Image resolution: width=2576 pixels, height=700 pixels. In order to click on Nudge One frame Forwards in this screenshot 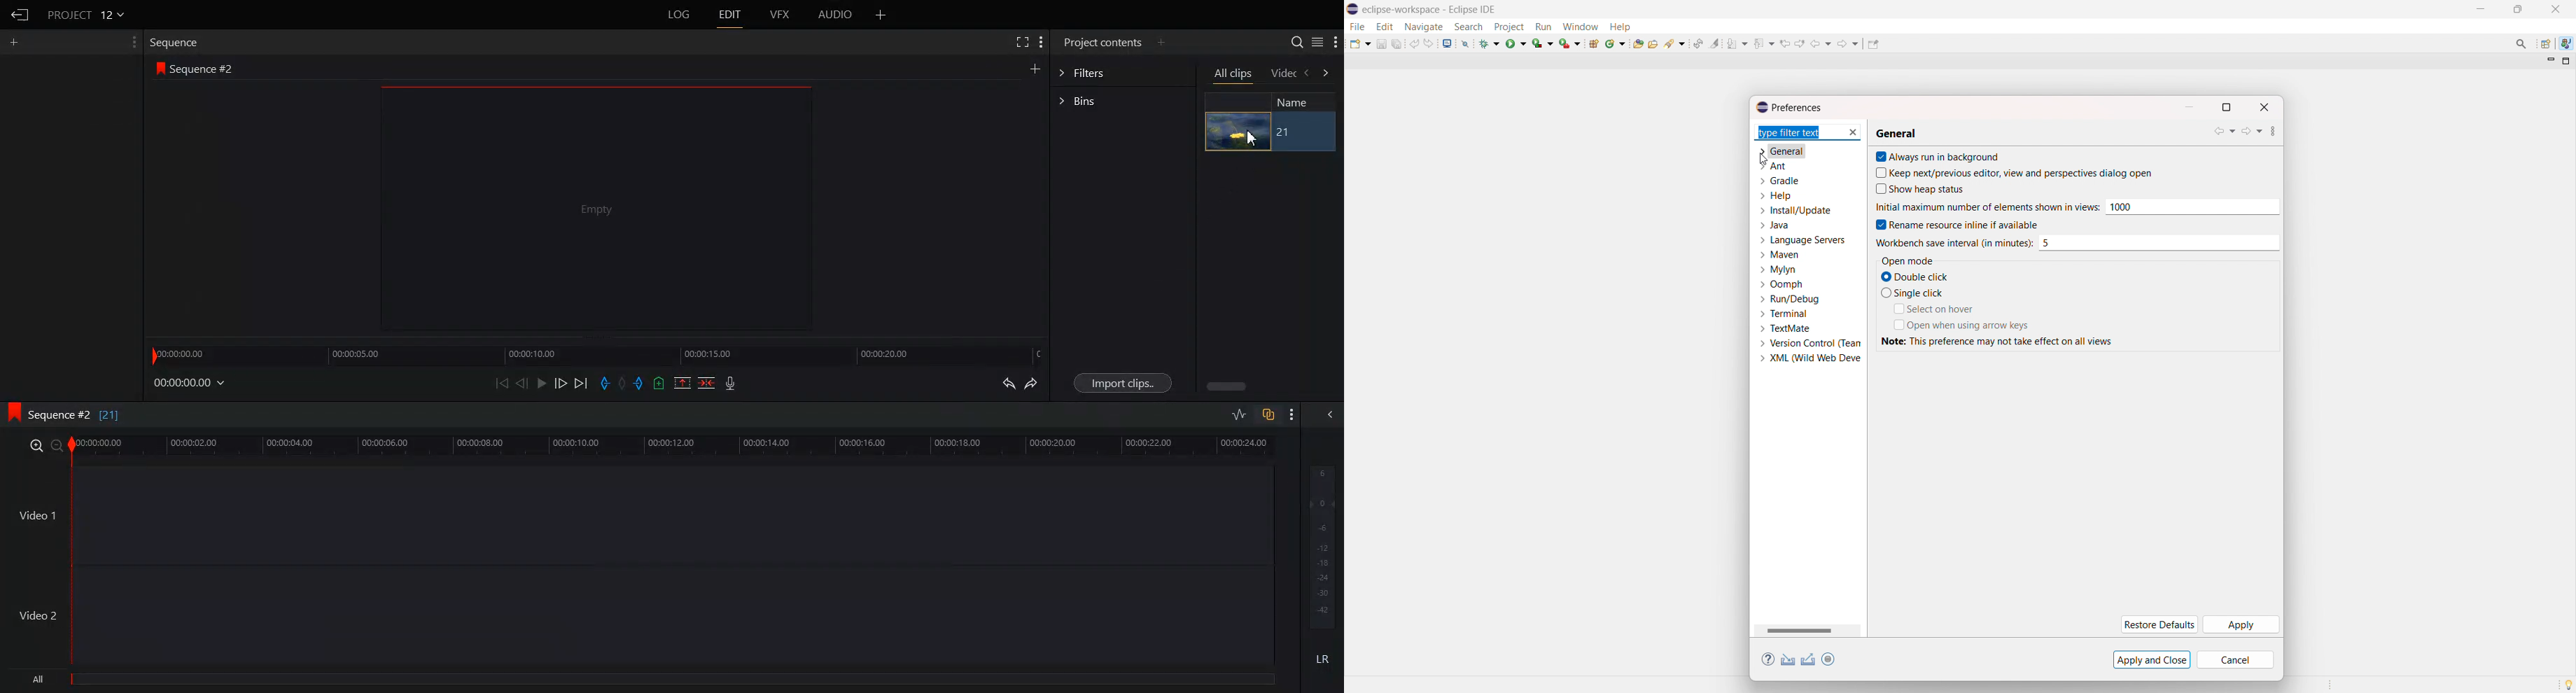, I will do `click(560, 383)`.